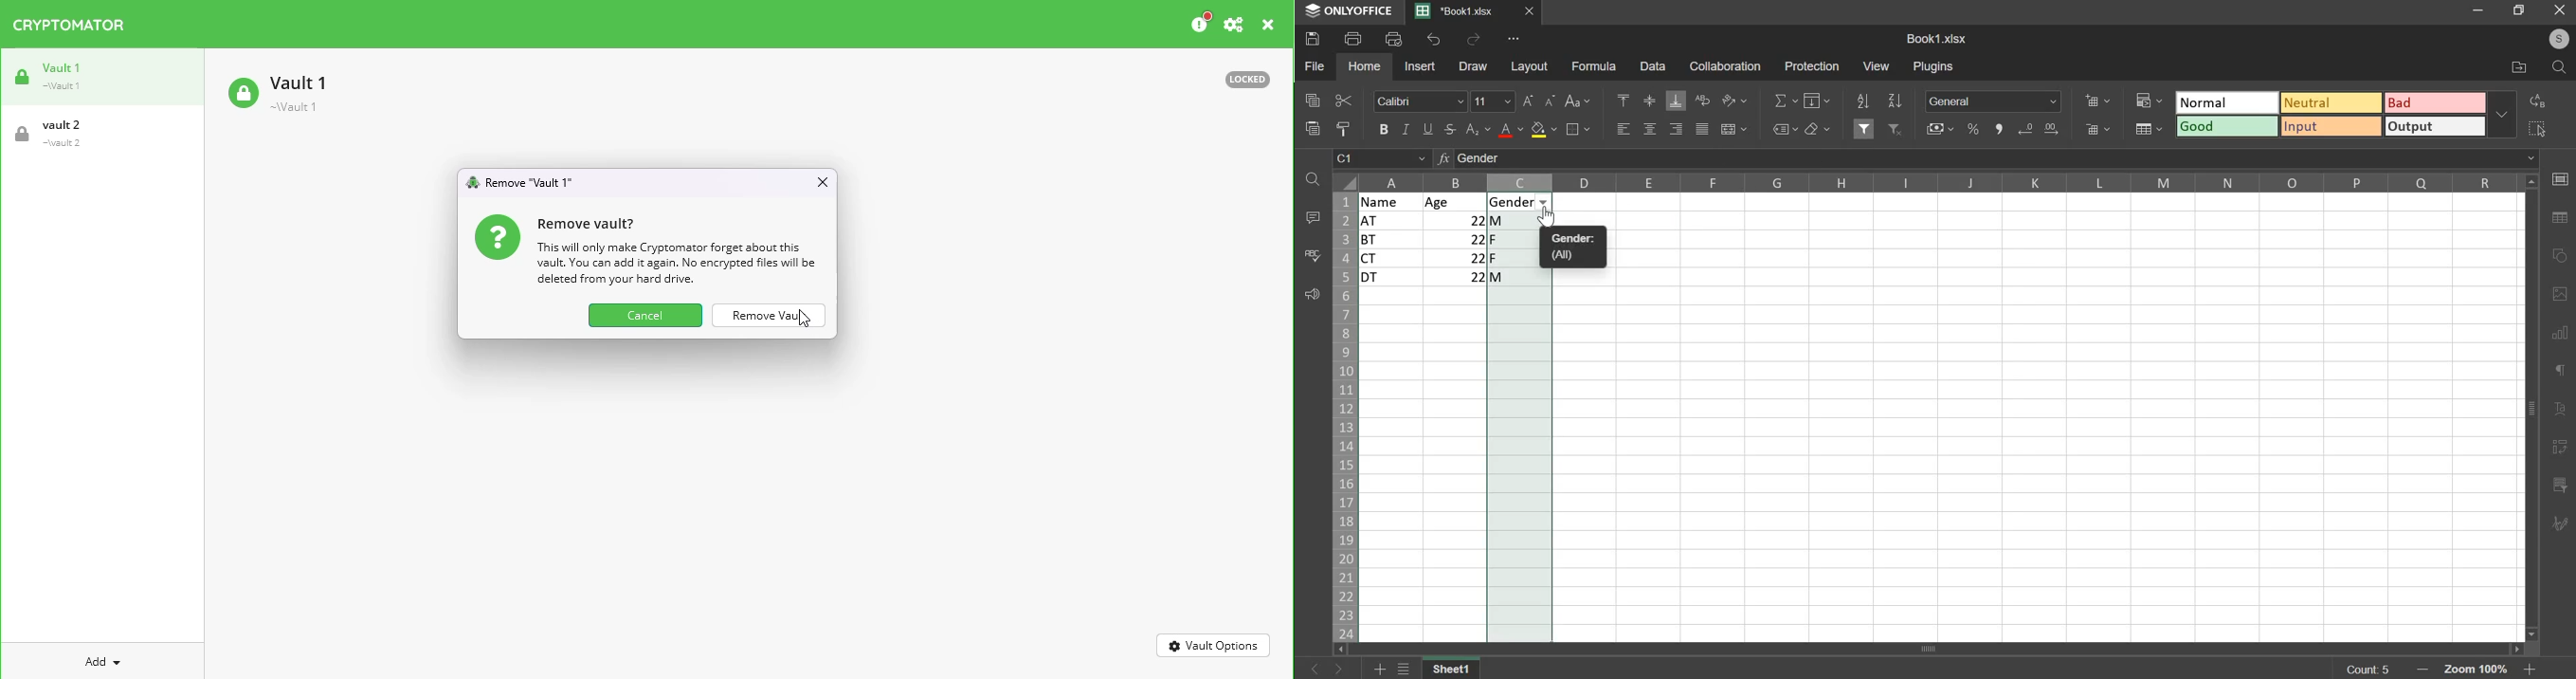 The image size is (2576, 700). I want to click on copy, so click(1312, 99).